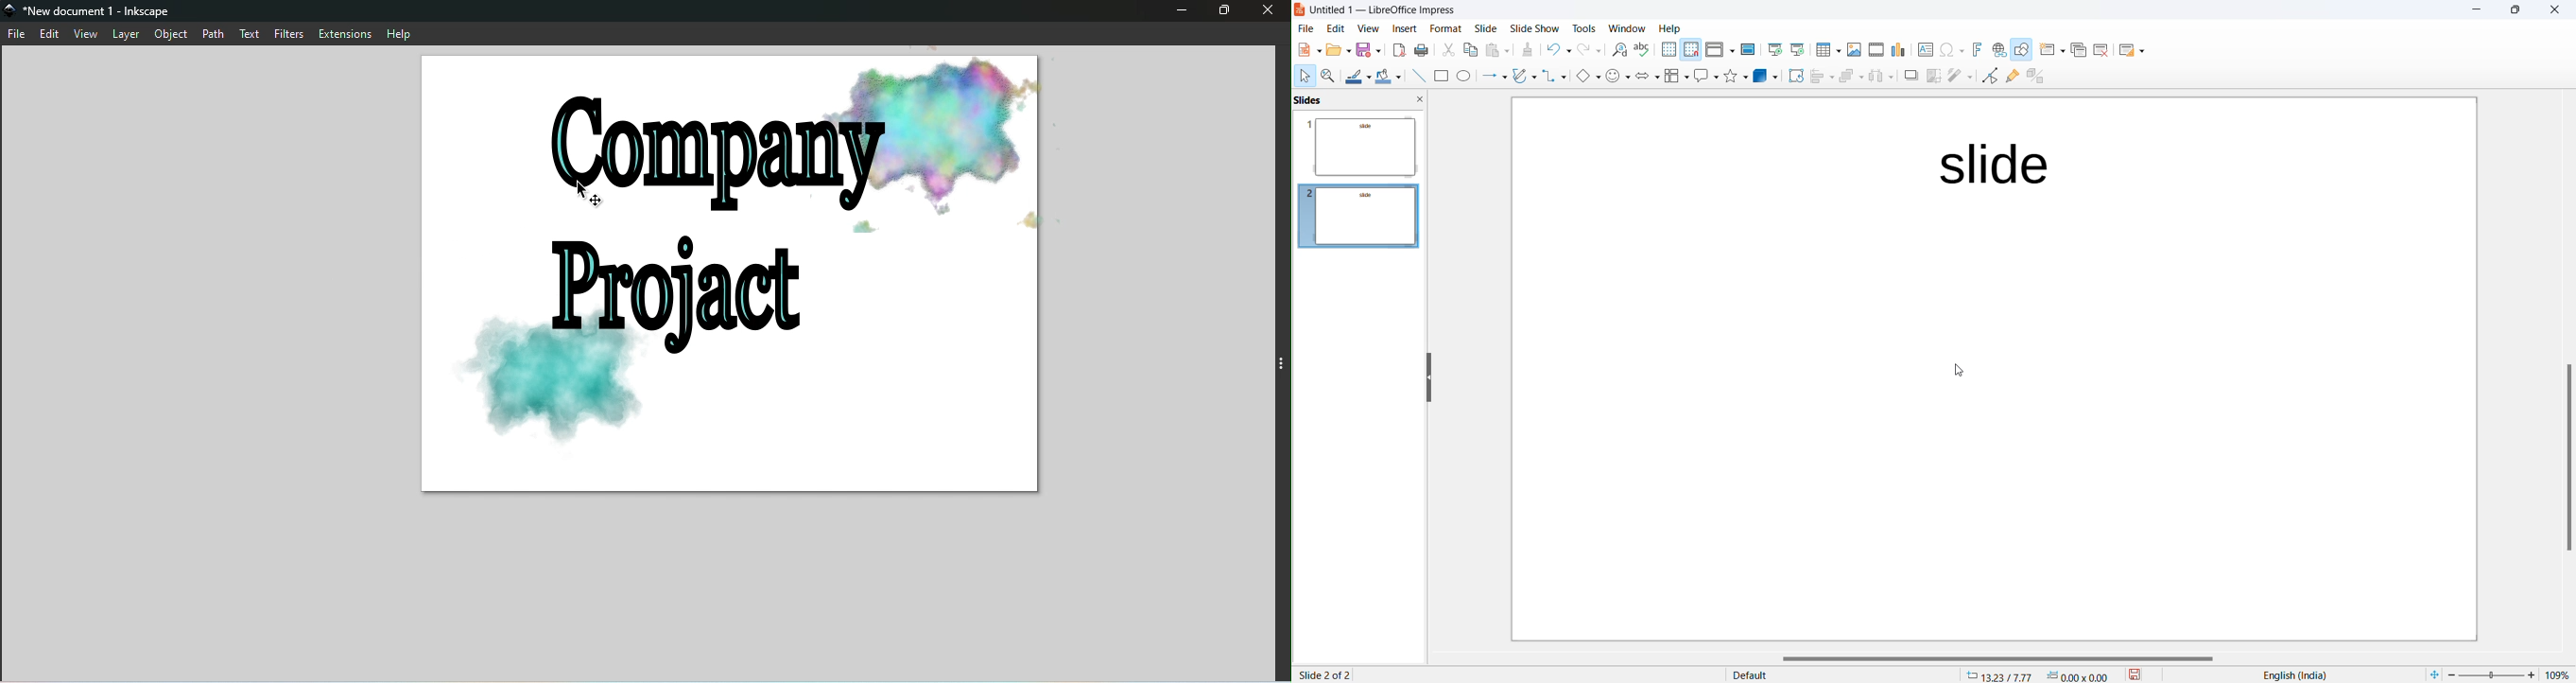 The image size is (2576, 700). What do you see at coordinates (1447, 48) in the screenshot?
I see `Cut` at bounding box center [1447, 48].